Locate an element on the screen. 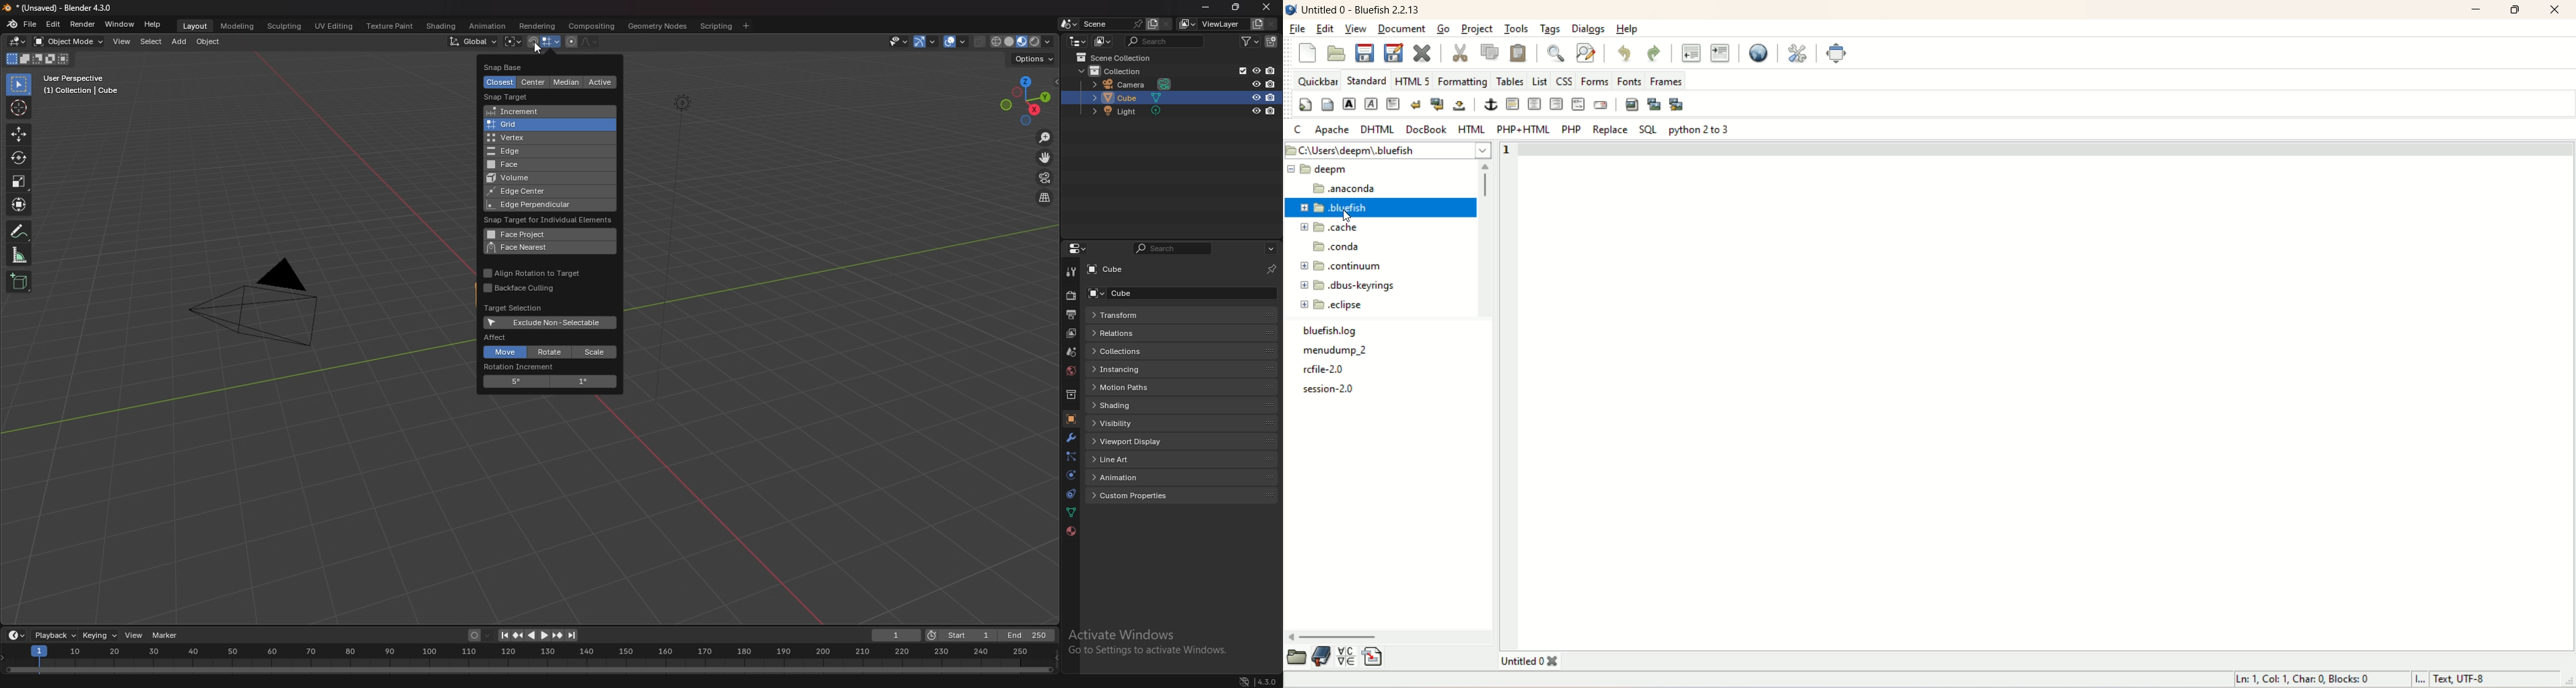 This screenshot has height=700, width=2576. PHP+HTML is located at coordinates (1523, 129).